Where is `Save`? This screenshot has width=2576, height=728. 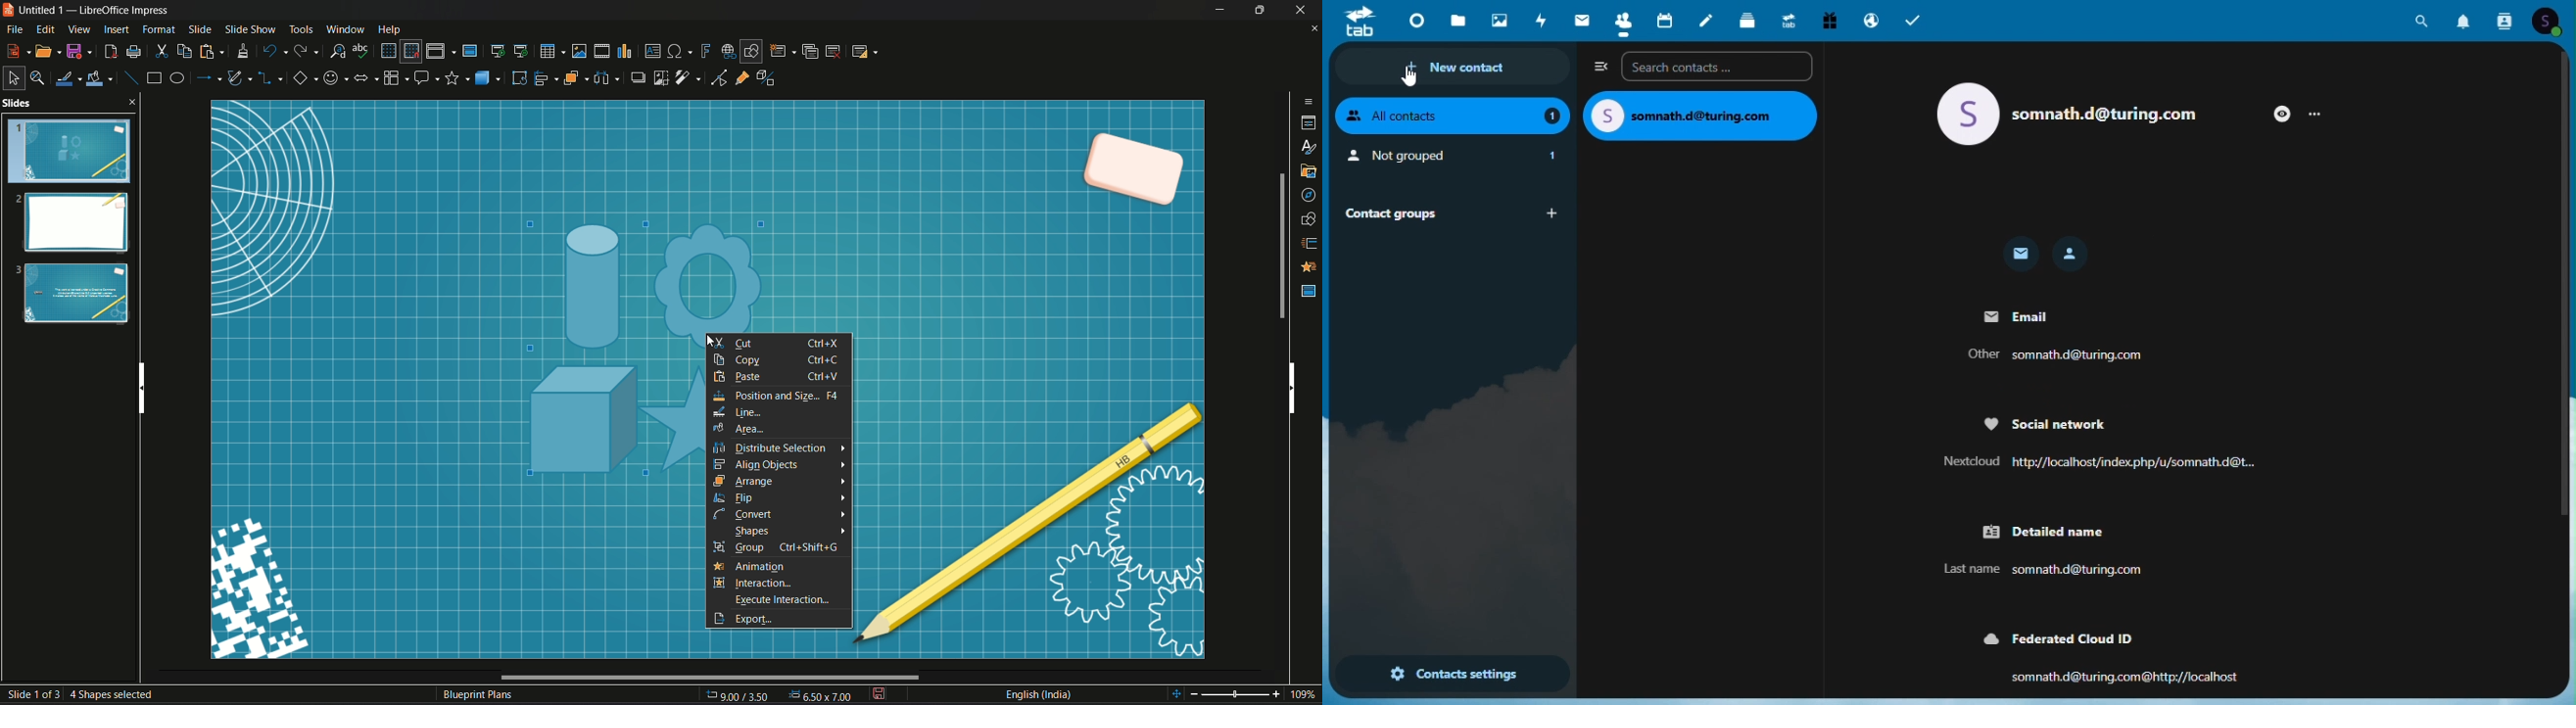
Save is located at coordinates (79, 52).